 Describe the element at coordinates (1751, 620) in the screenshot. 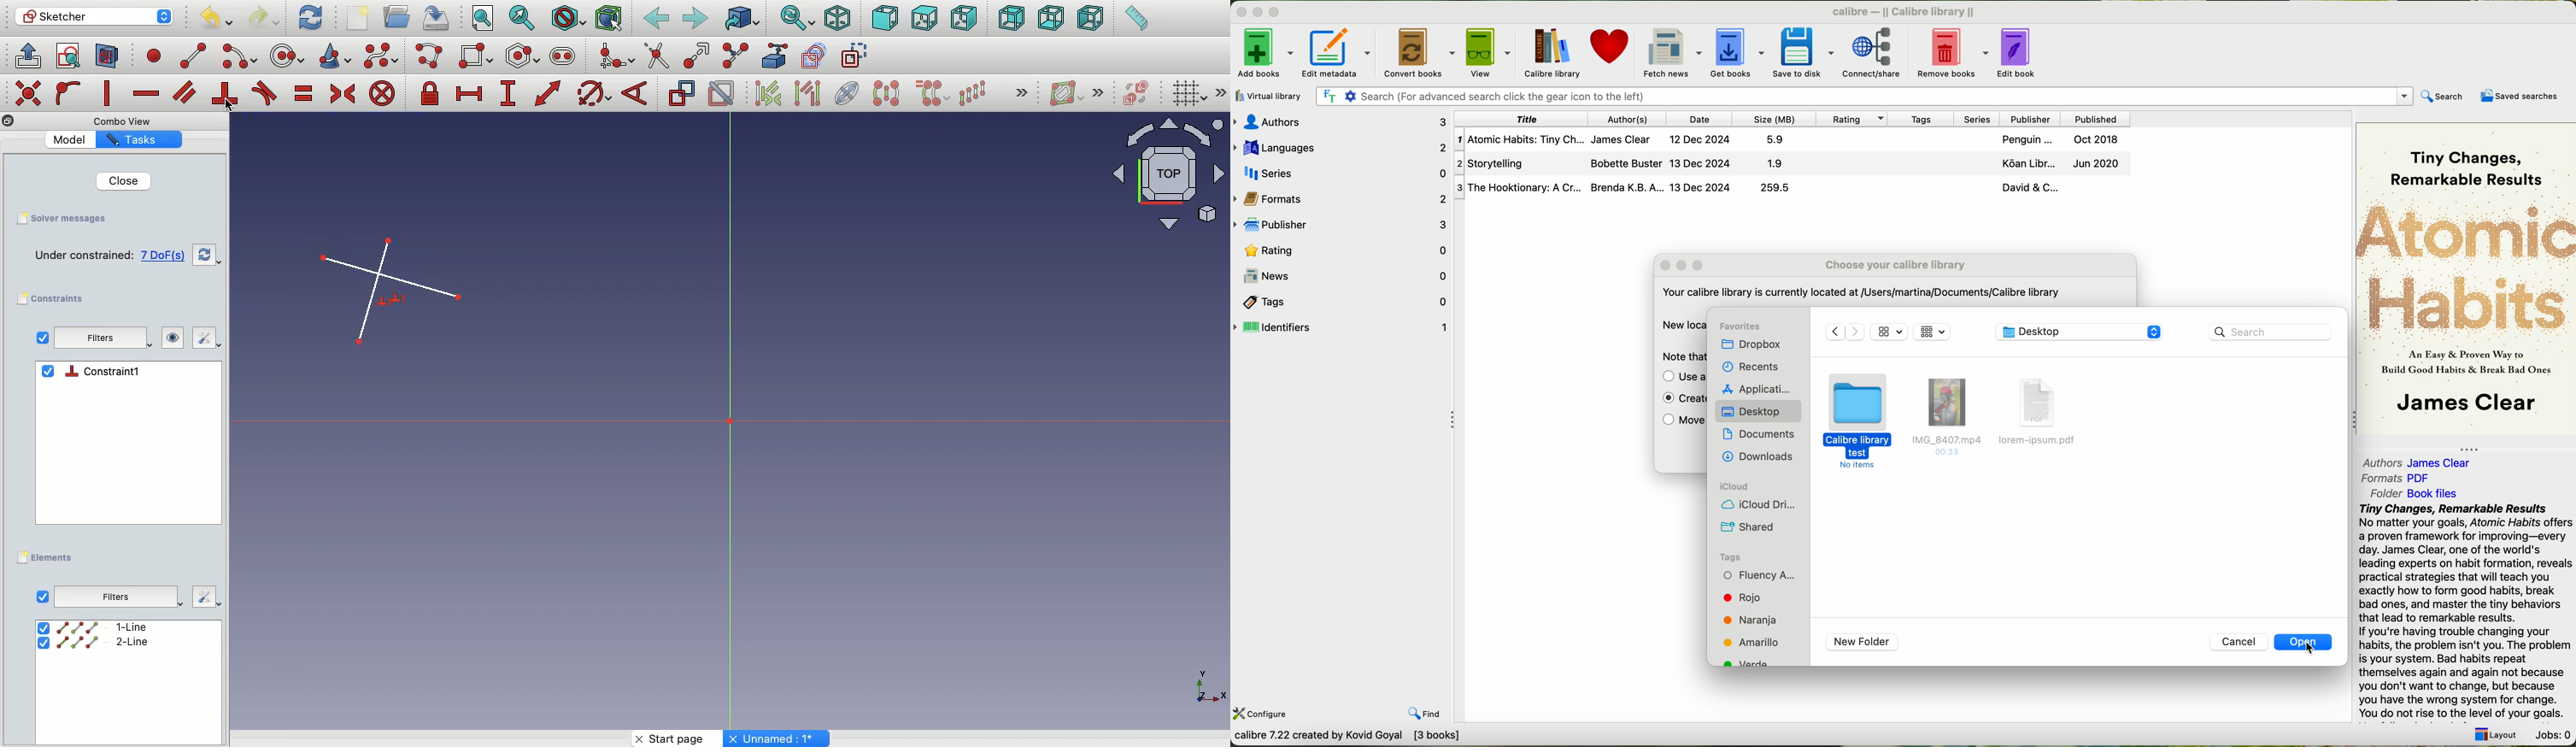

I see `orange tag` at that location.